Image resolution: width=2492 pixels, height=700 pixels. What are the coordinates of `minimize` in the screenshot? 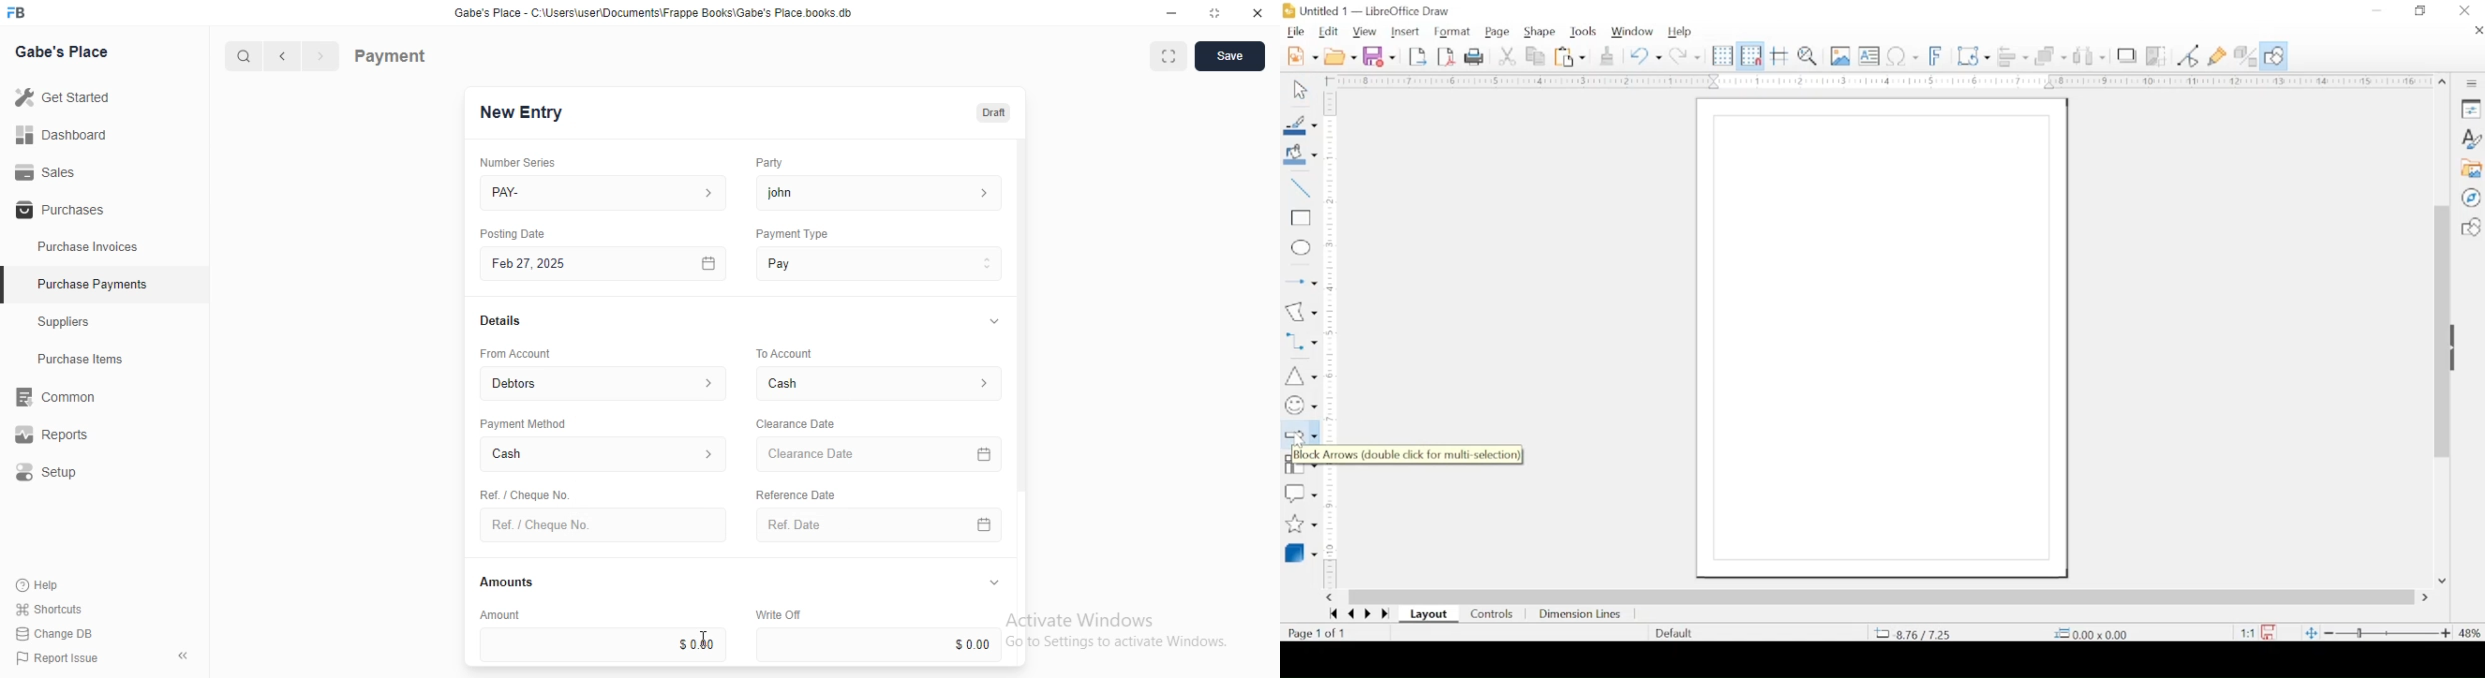 It's located at (1166, 12).